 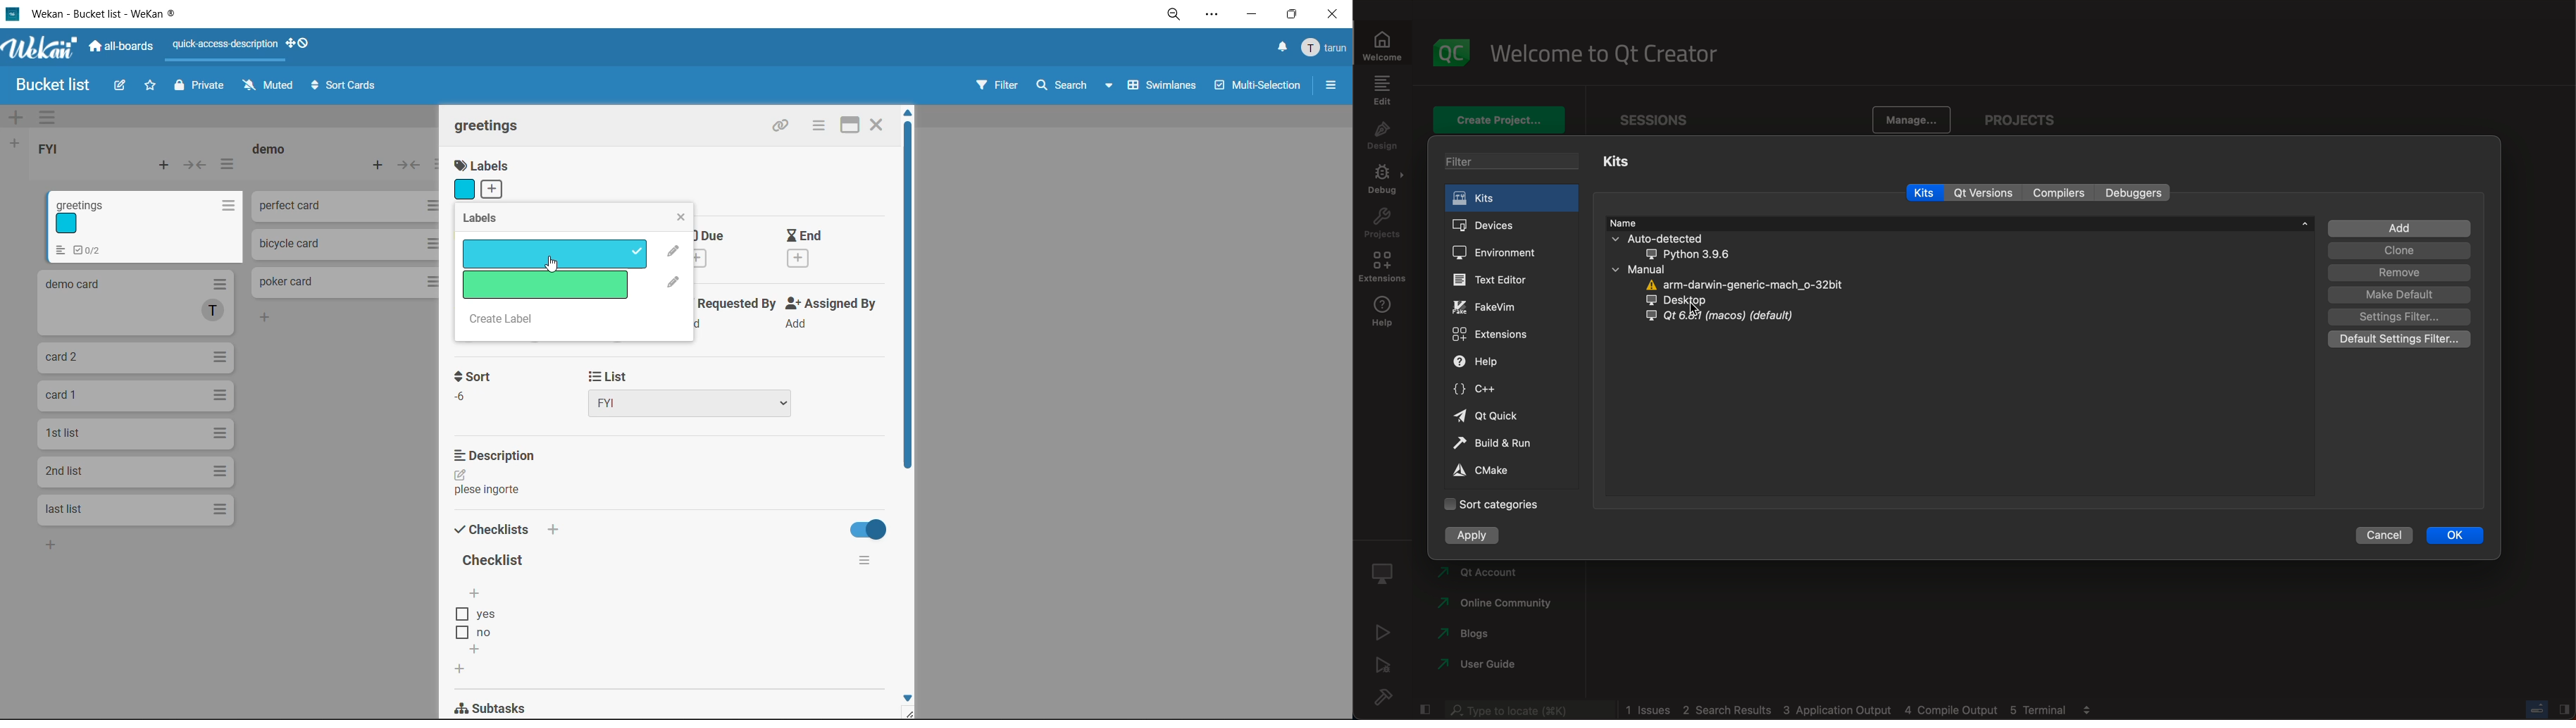 What do you see at coordinates (1255, 88) in the screenshot?
I see `multiselection` at bounding box center [1255, 88].